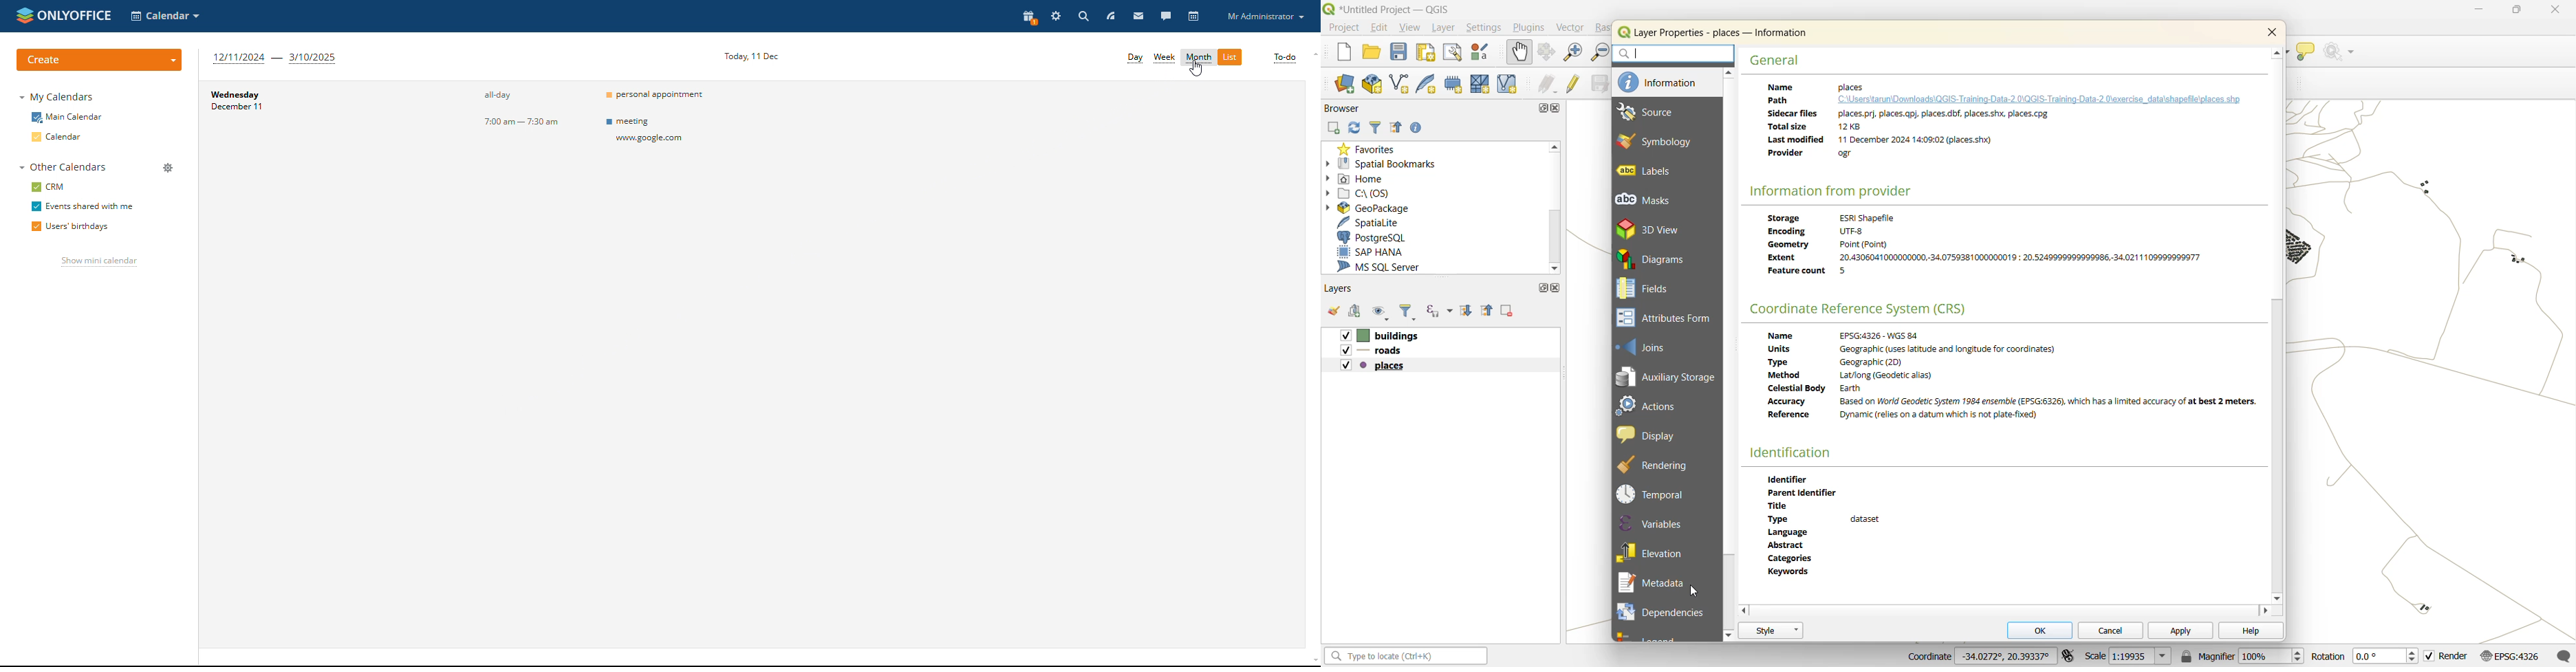  Describe the element at coordinates (1344, 27) in the screenshot. I see `project` at that location.